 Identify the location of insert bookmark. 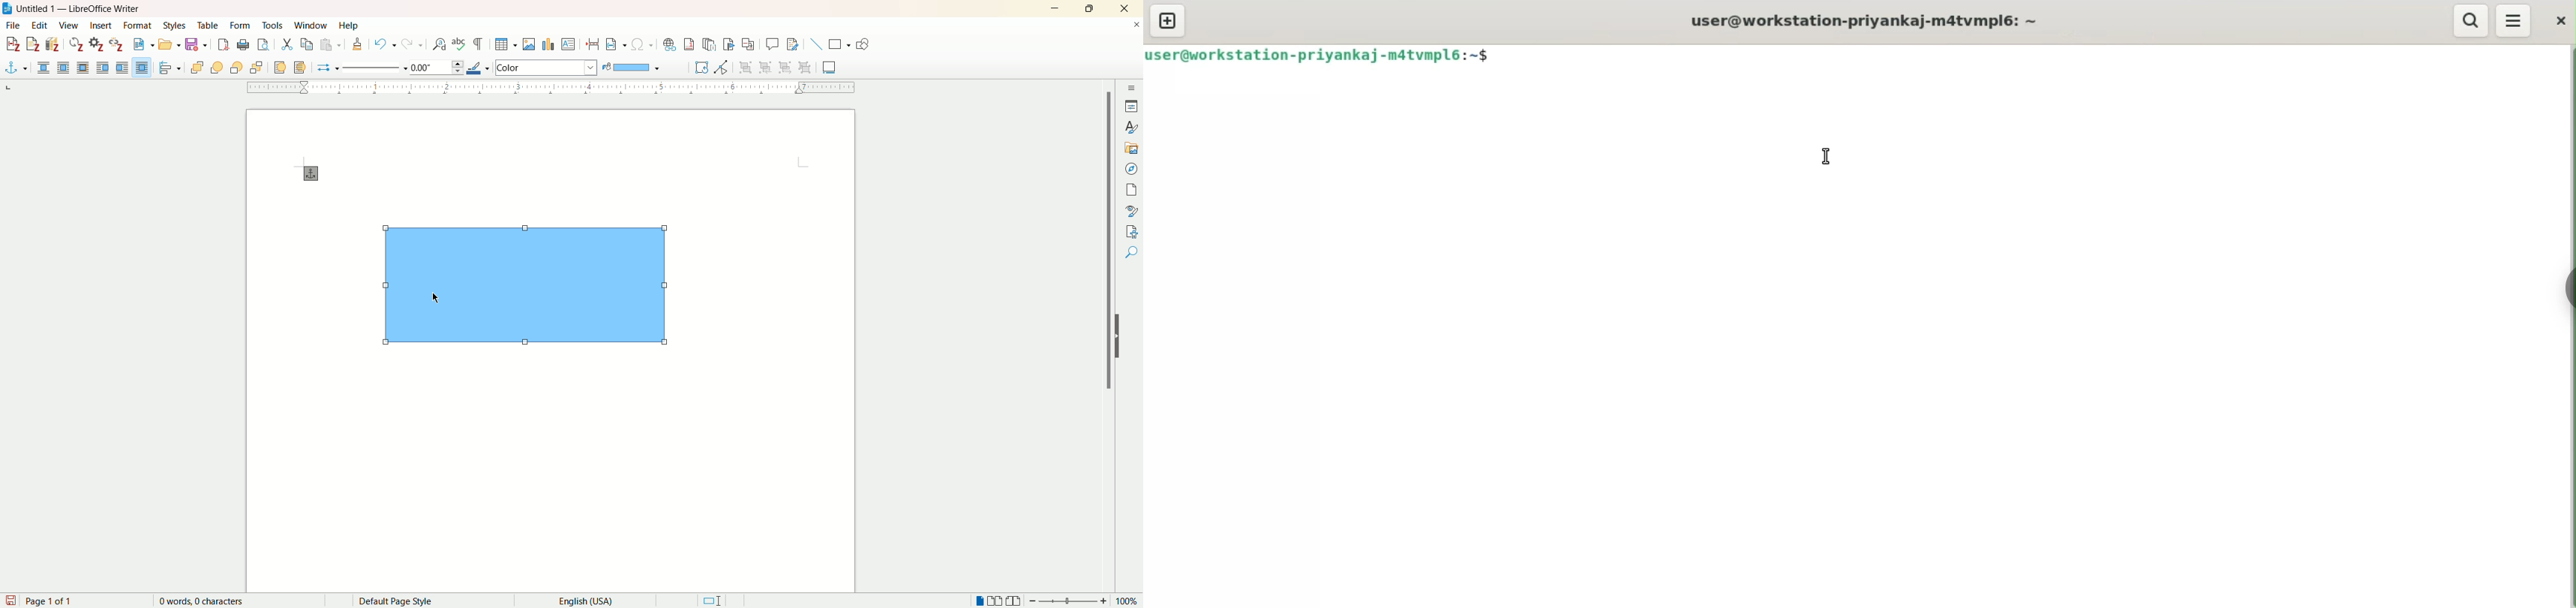
(729, 44).